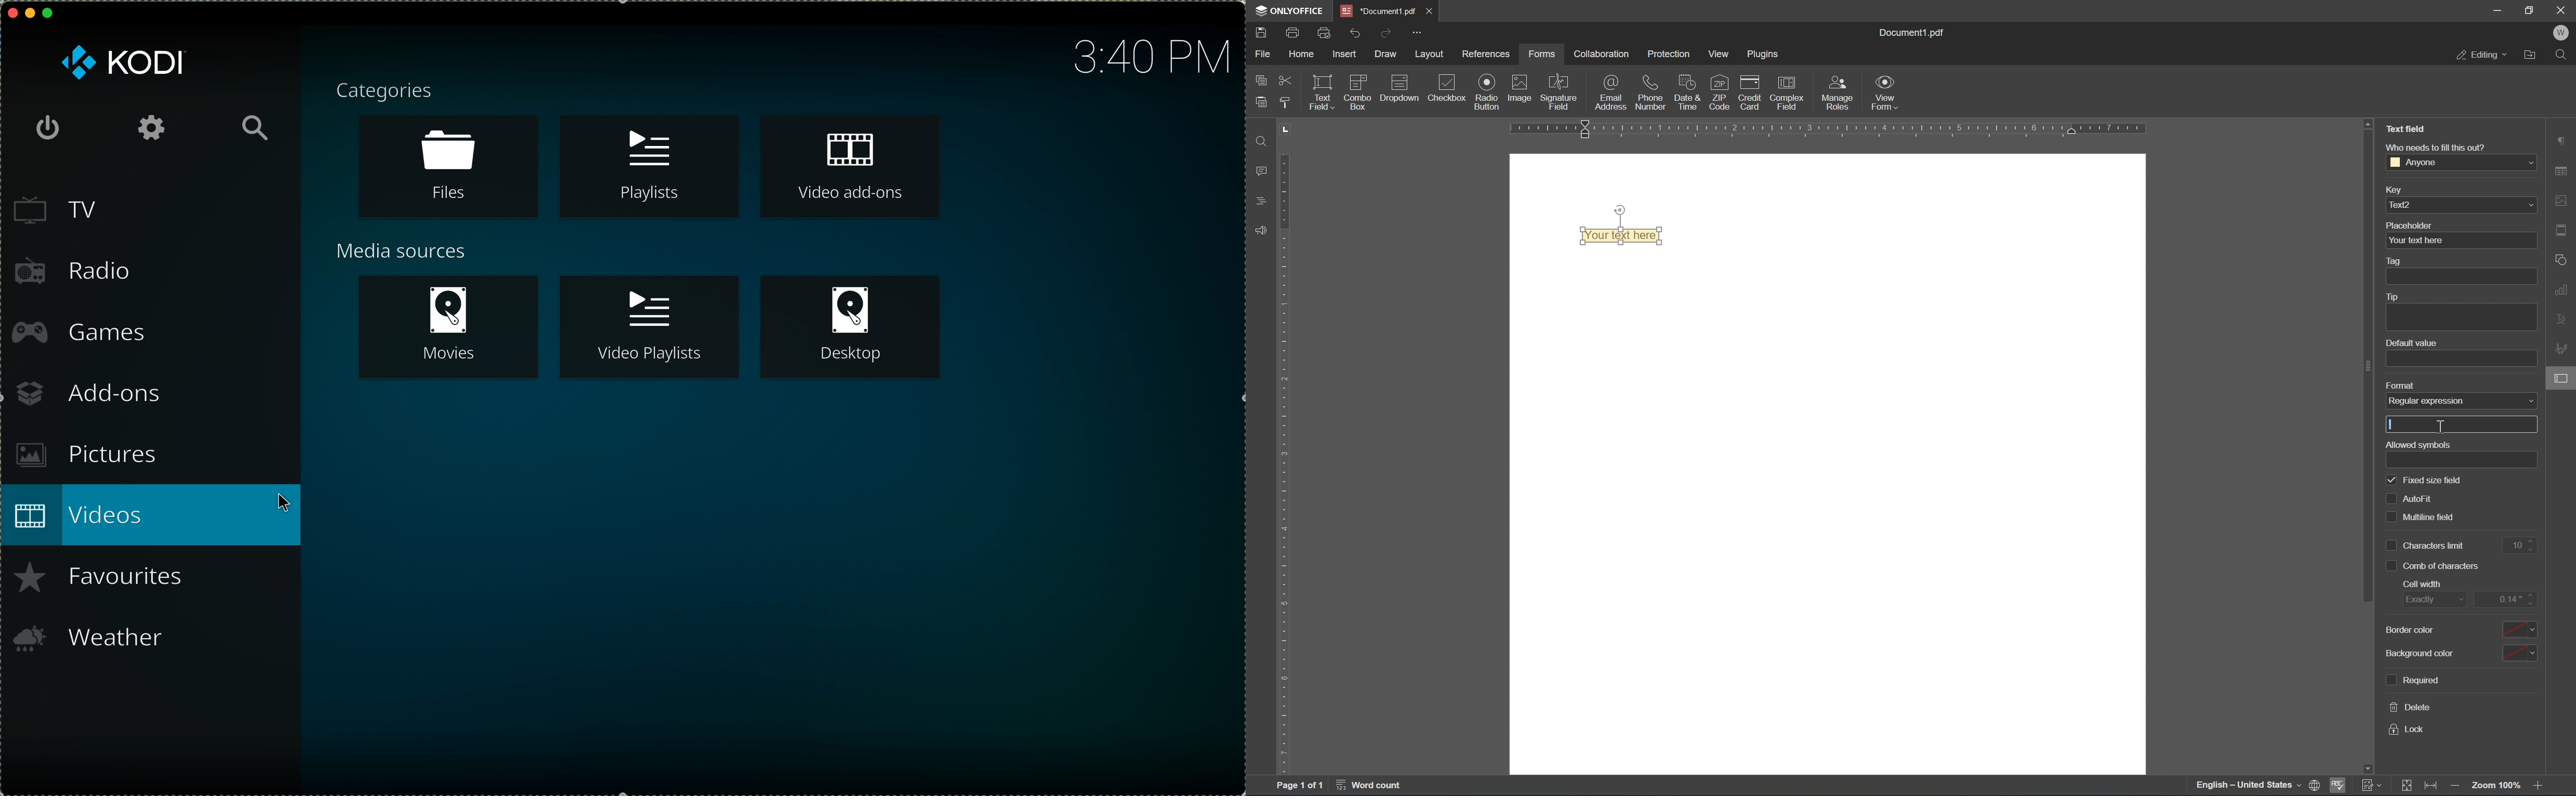 Image resolution: width=2576 pixels, height=812 pixels. What do you see at coordinates (150, 129) in the screenshot?
I see `settings` at bounding box center [150, 129].